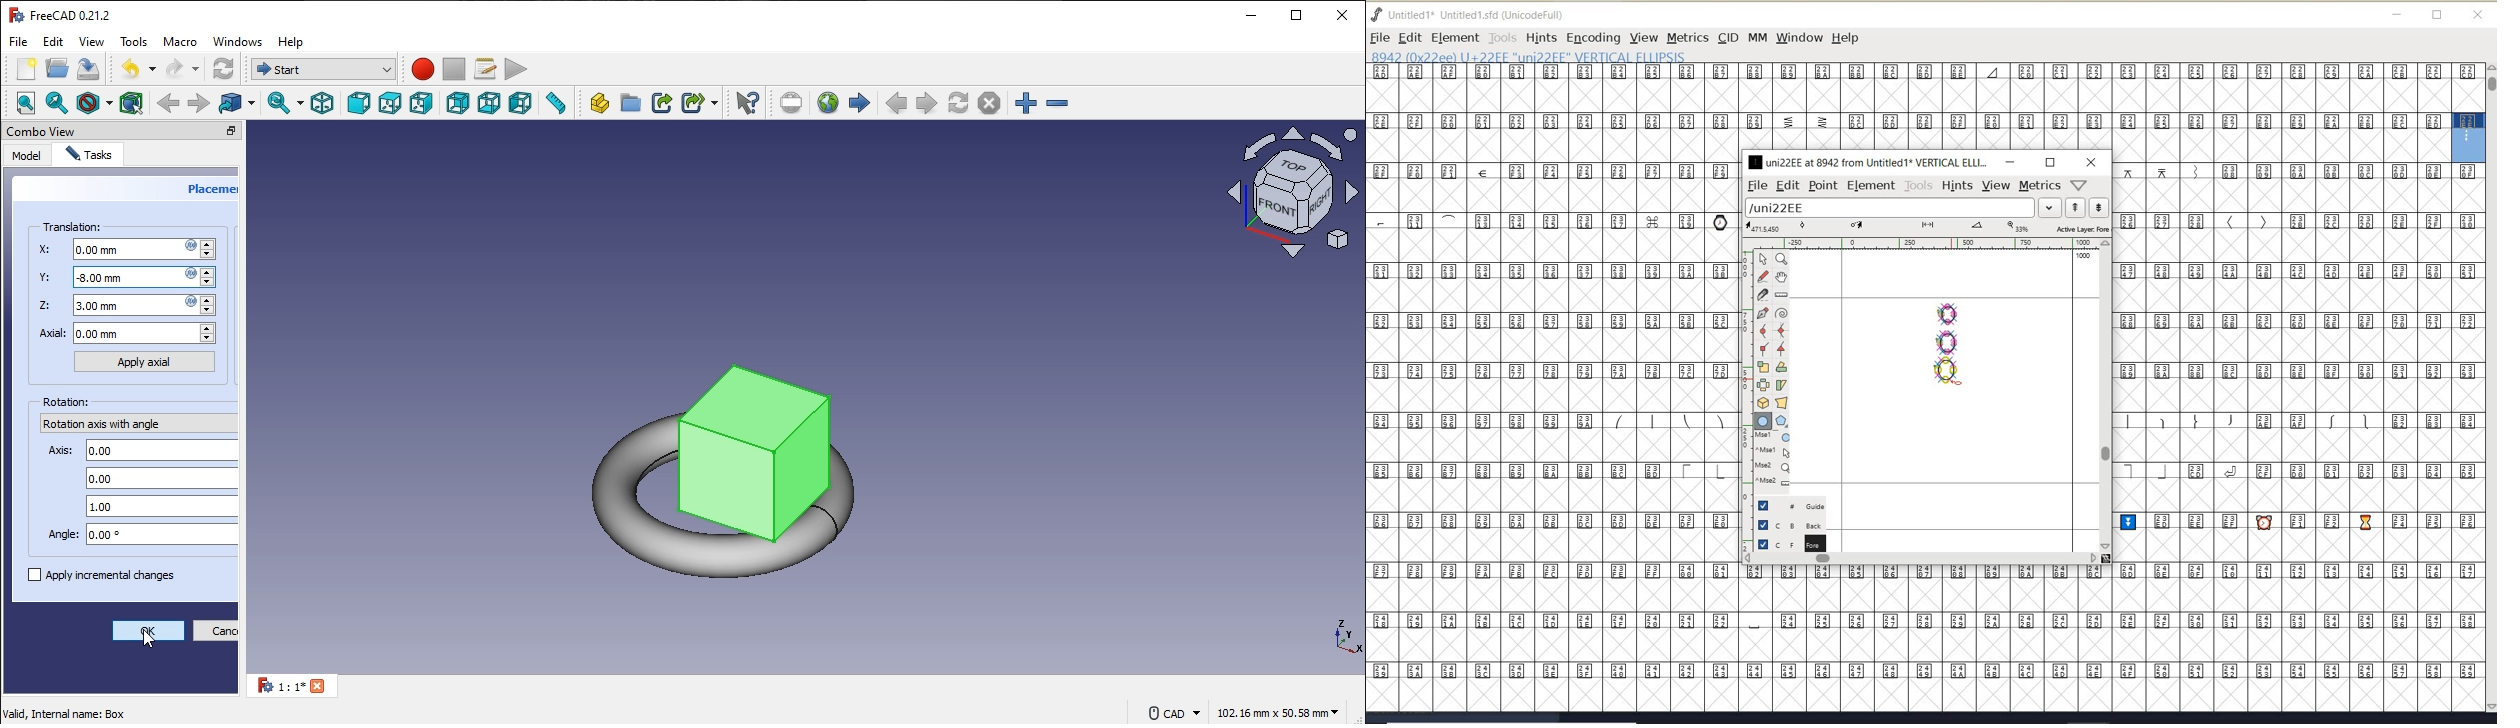 This screenshot has width=2520, height=728. Describe the element at coordinates (1822, 186) in the screenshot. I see `point` at that location.